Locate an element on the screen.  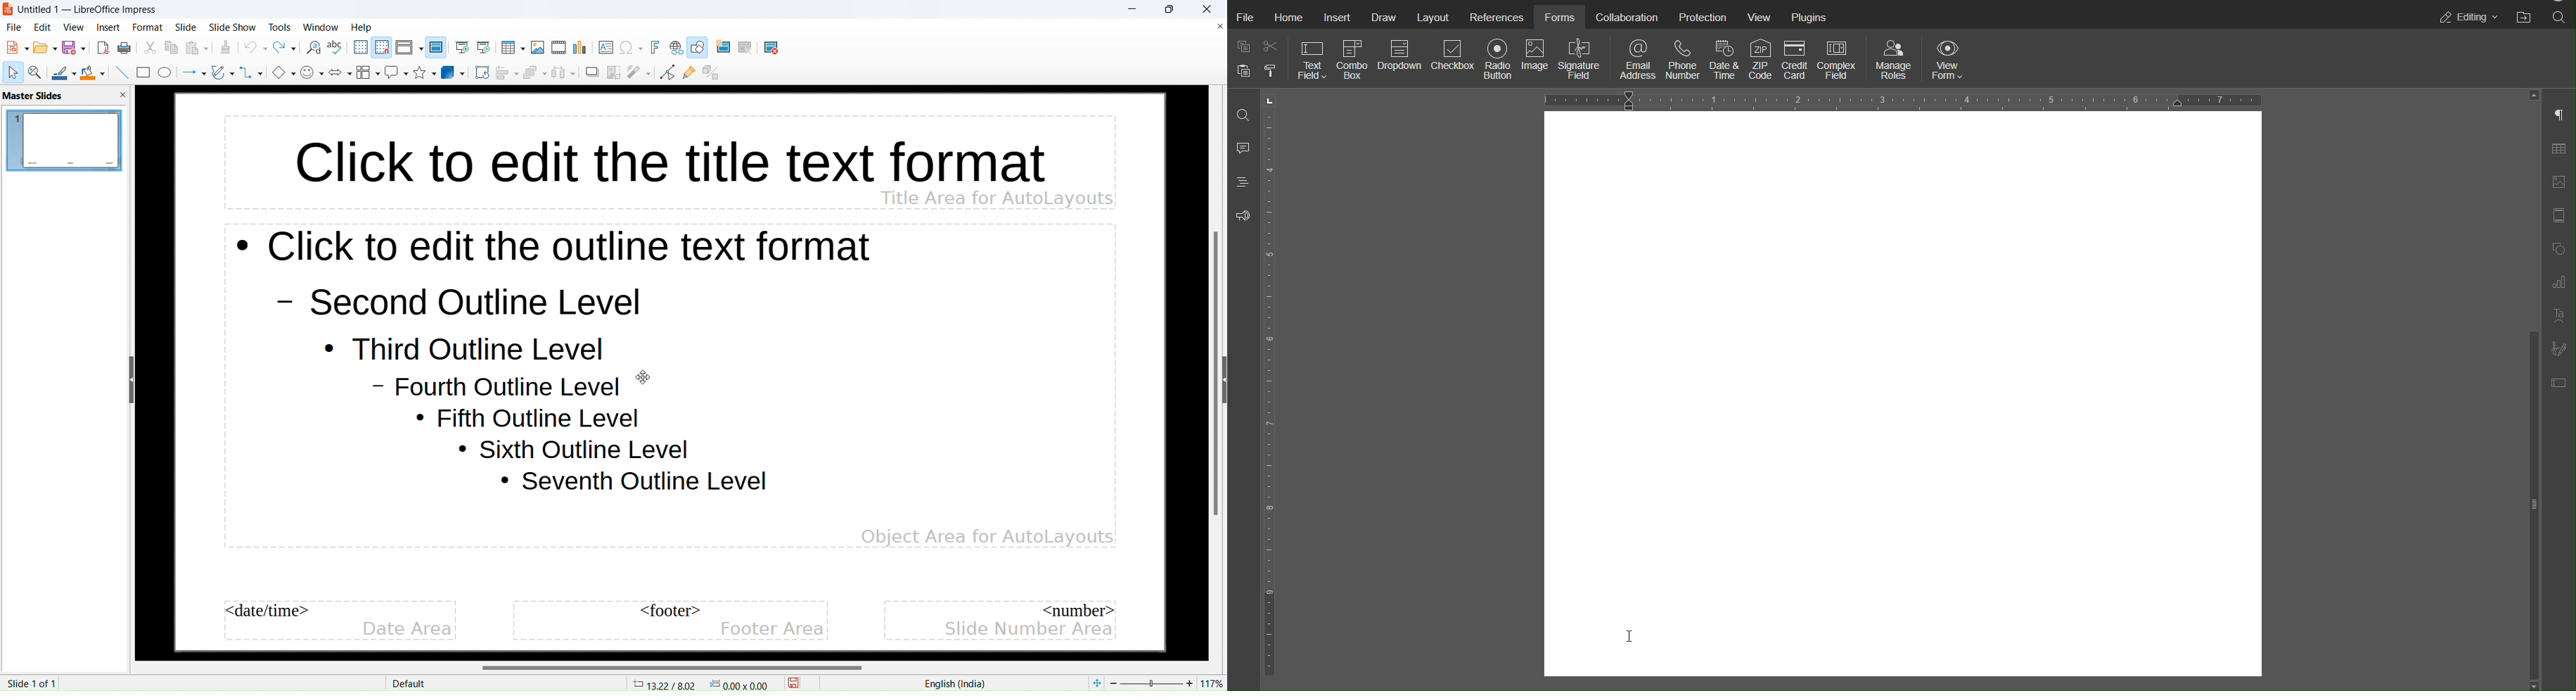
zoom out is located at coordinates (1115, 683).